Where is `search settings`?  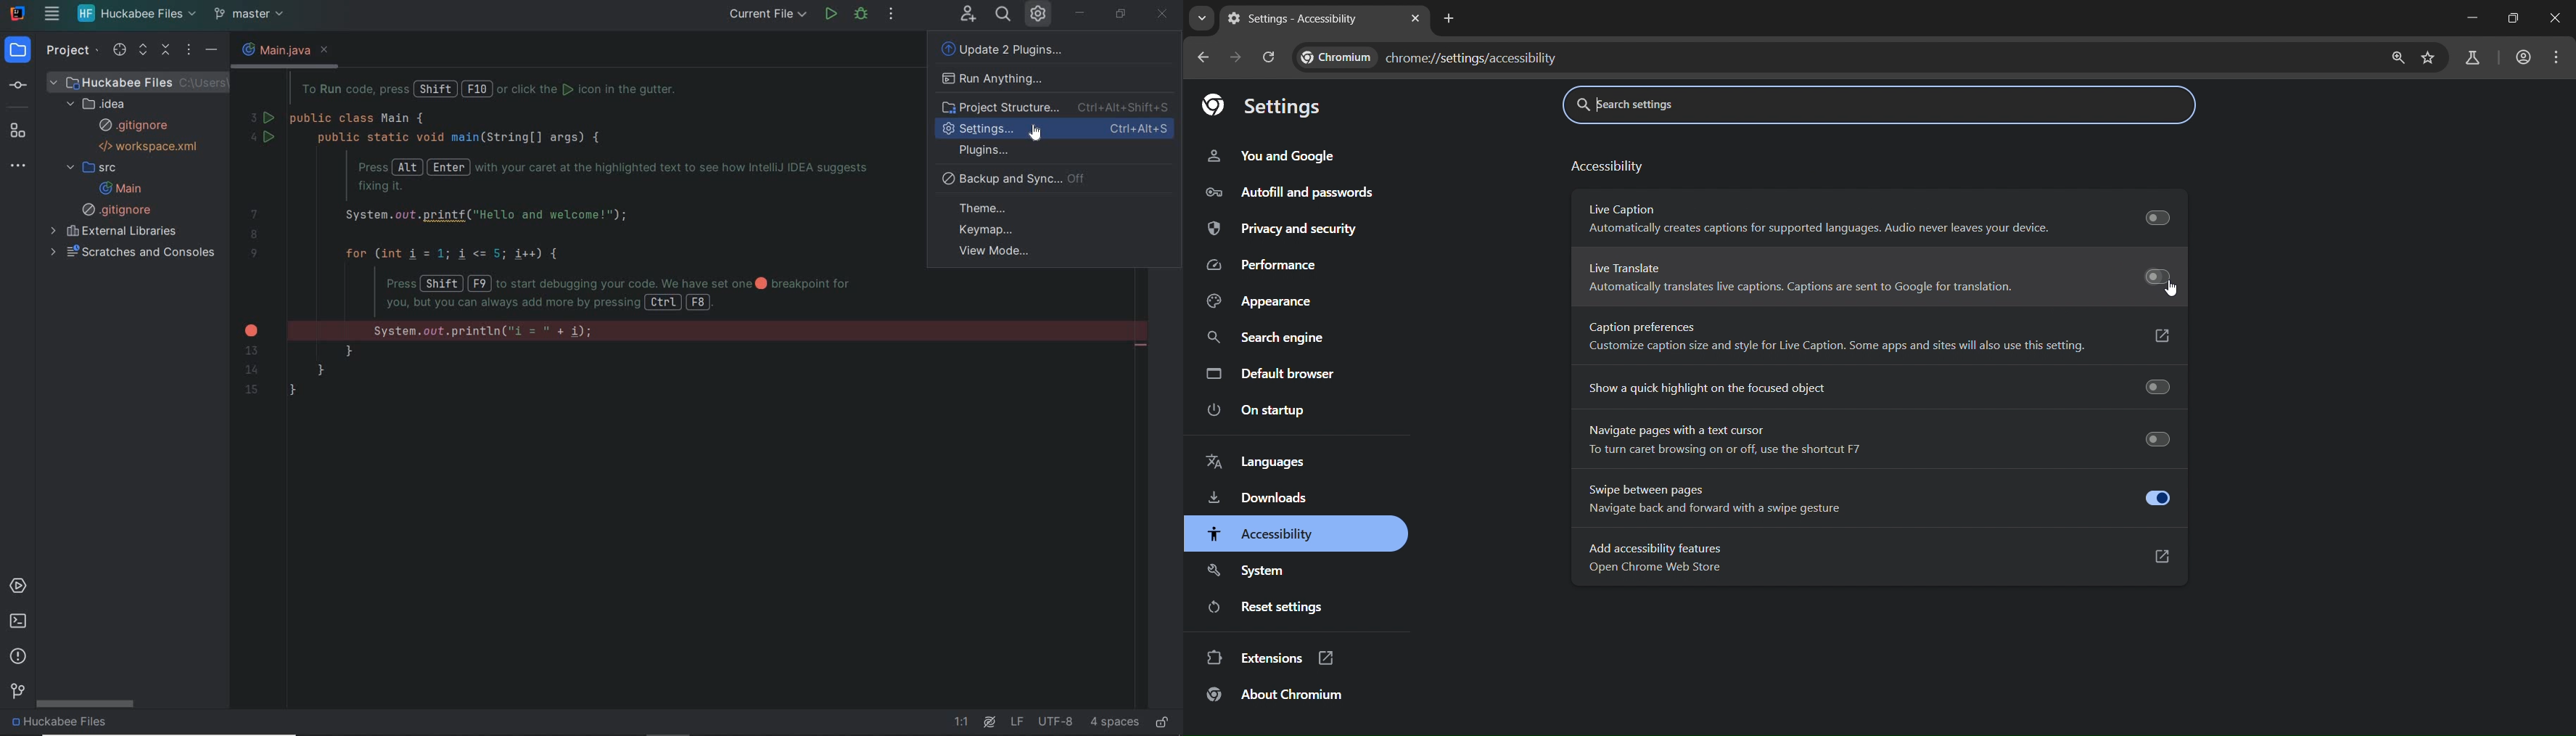
search settings is located at coordinates (1708, 105).